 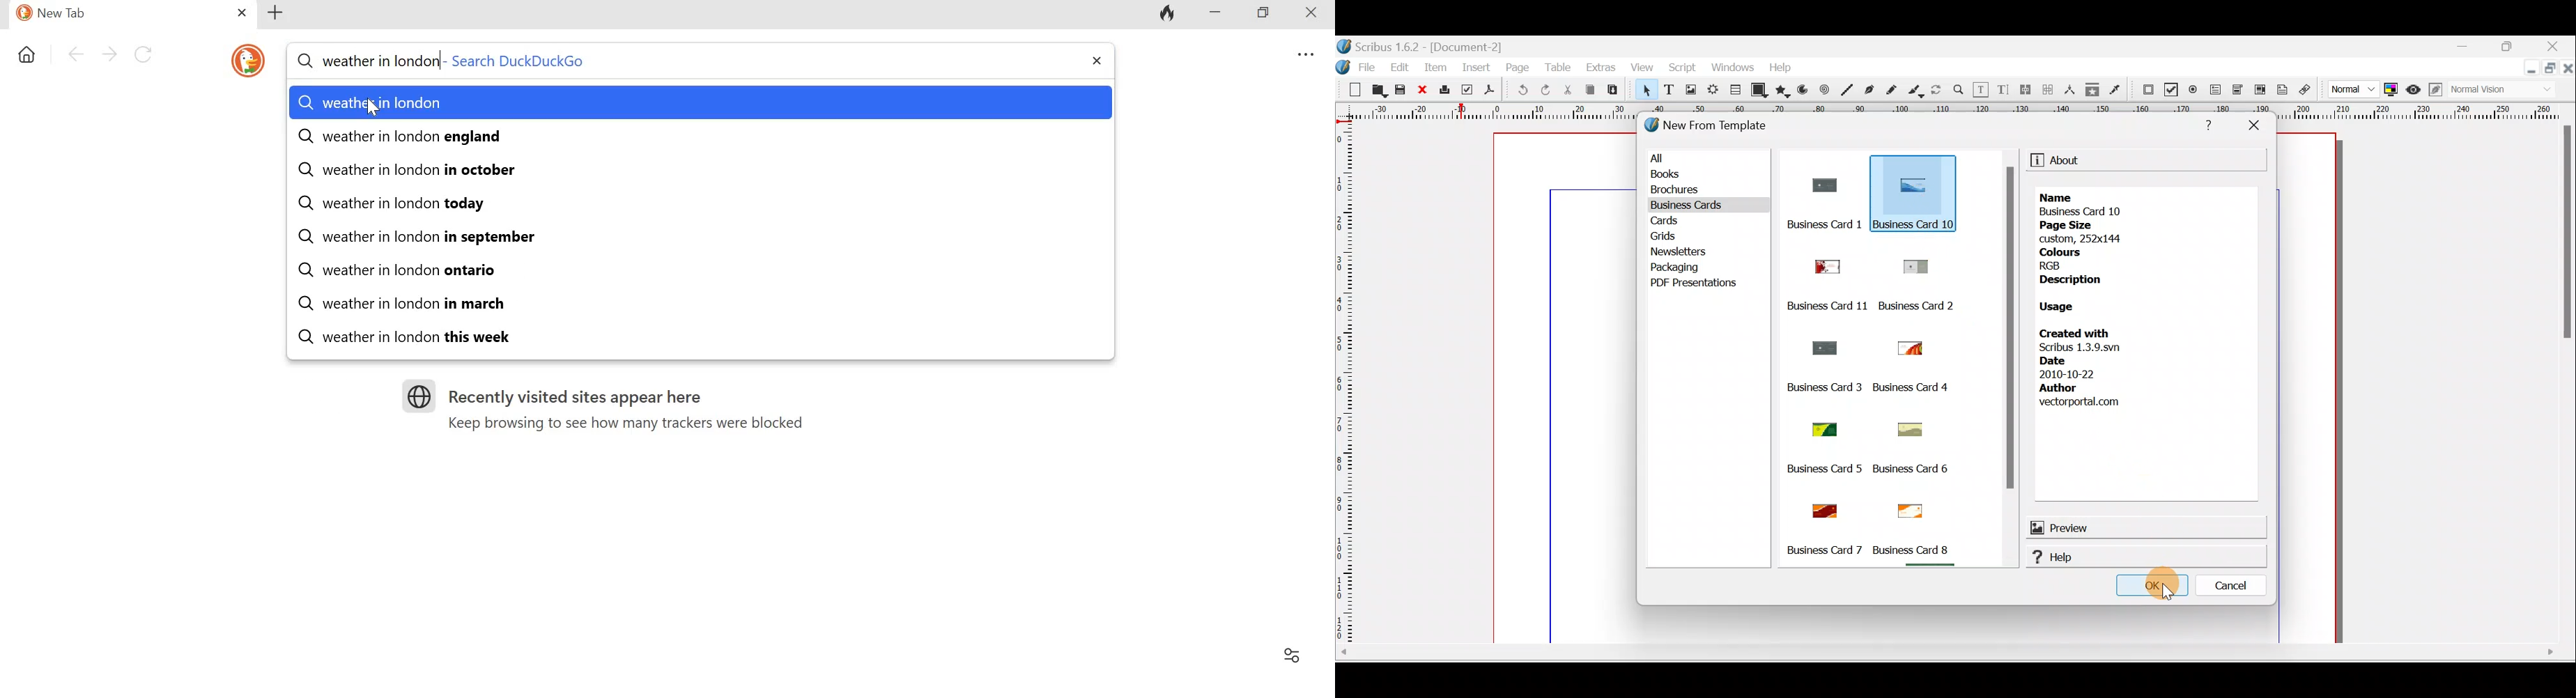 What do you see at coordinates (2035, 161) in the screenshot?
I see `information` at bounding box center [2035, 161].